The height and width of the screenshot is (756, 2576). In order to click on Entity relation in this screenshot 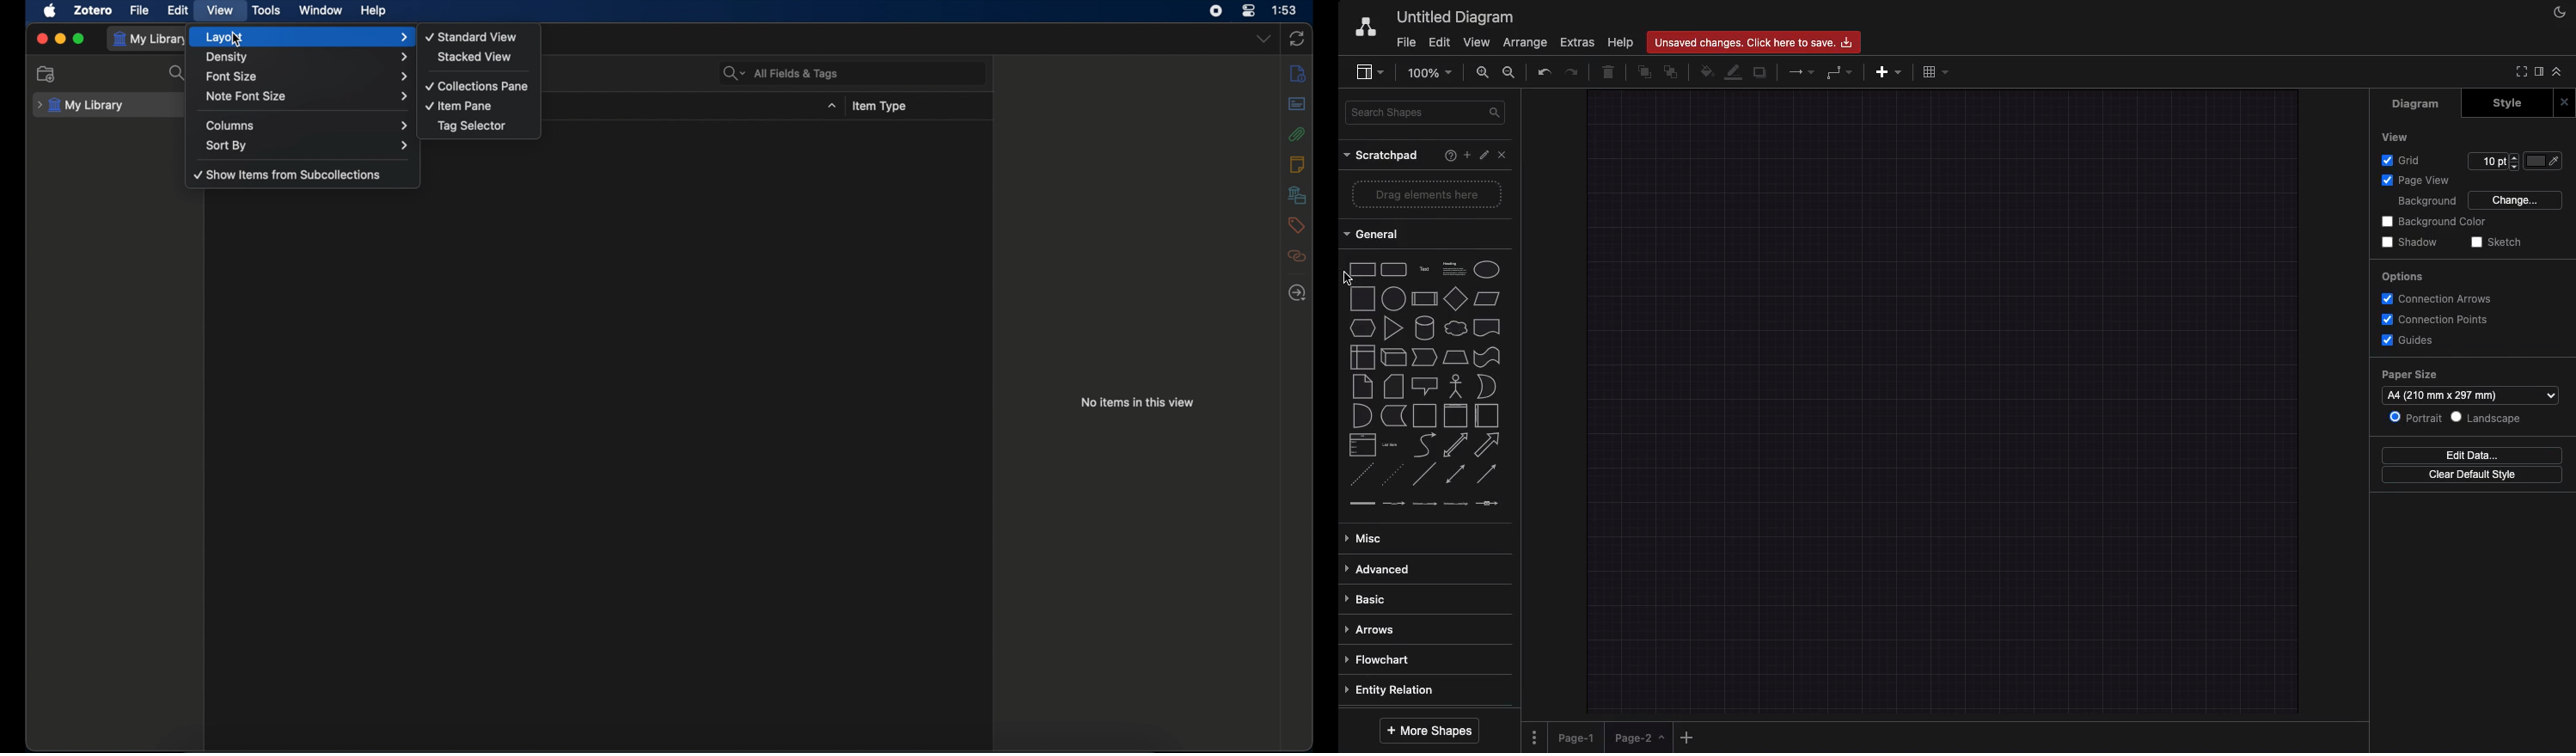, I will do `click(1393, 688)`.